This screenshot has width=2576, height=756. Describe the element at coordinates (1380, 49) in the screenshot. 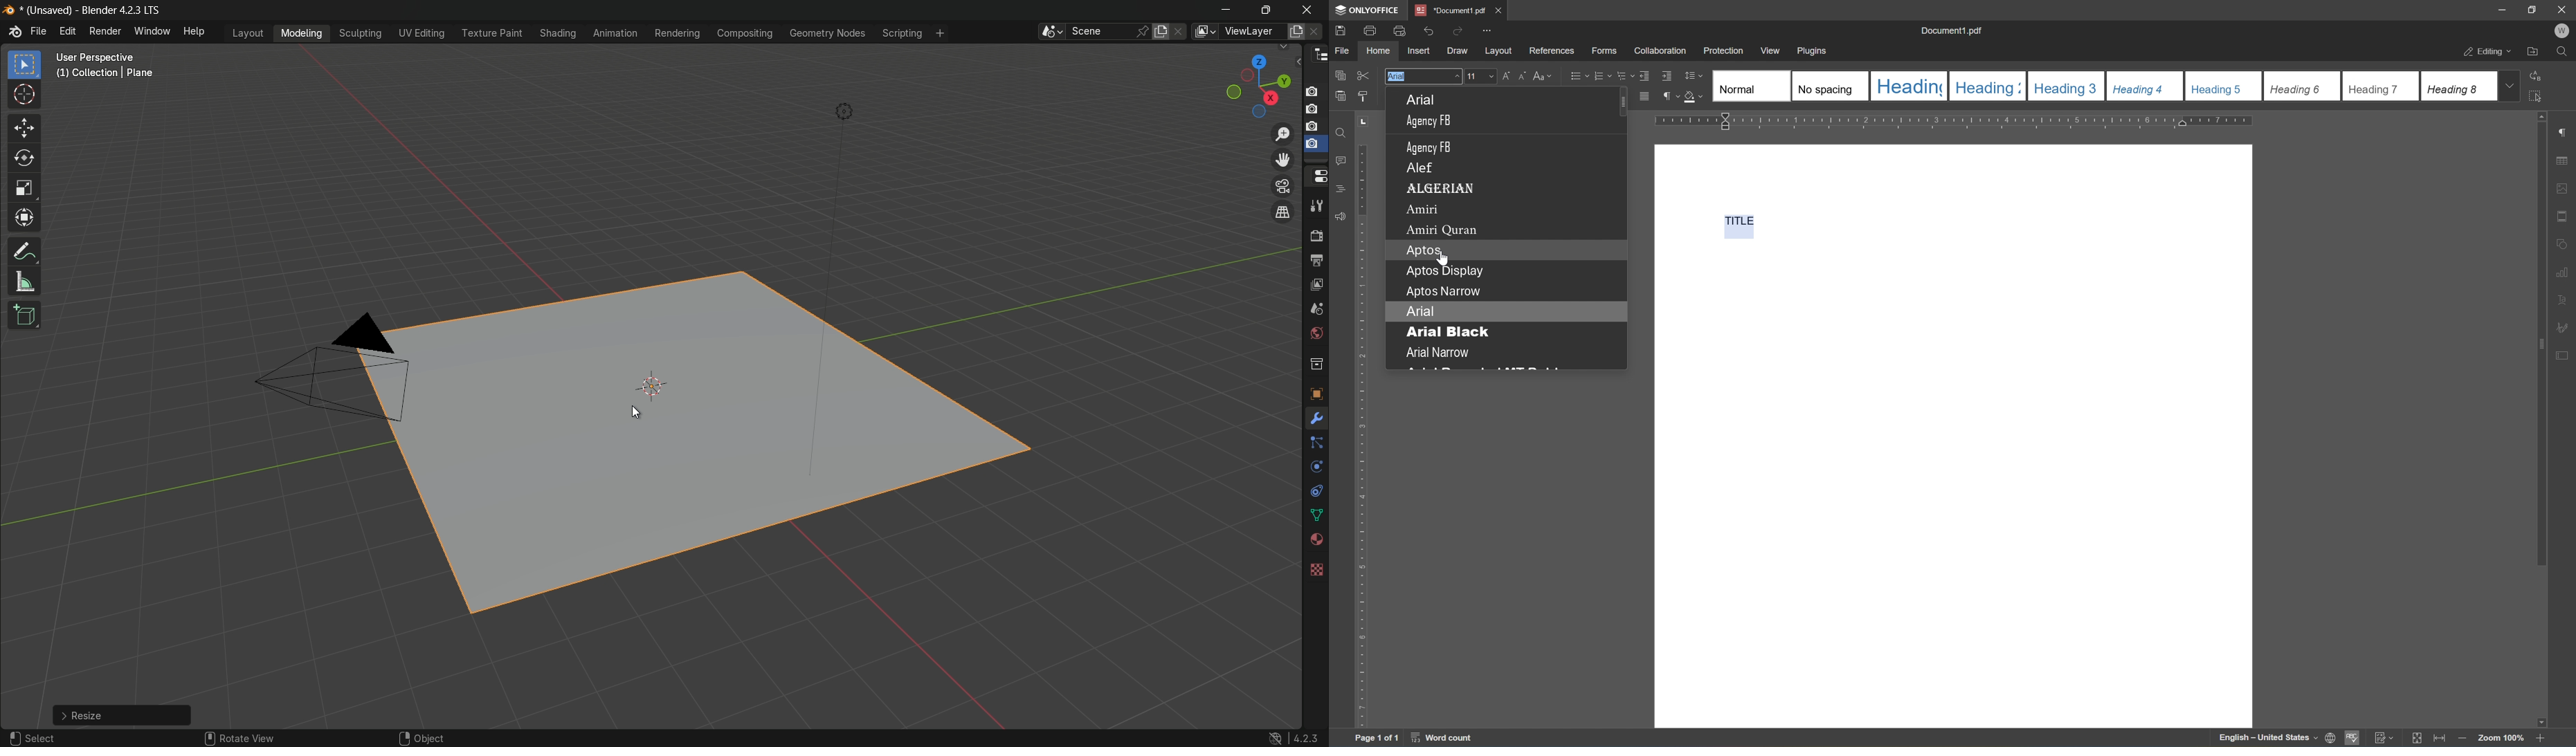

I see `home` at that location.